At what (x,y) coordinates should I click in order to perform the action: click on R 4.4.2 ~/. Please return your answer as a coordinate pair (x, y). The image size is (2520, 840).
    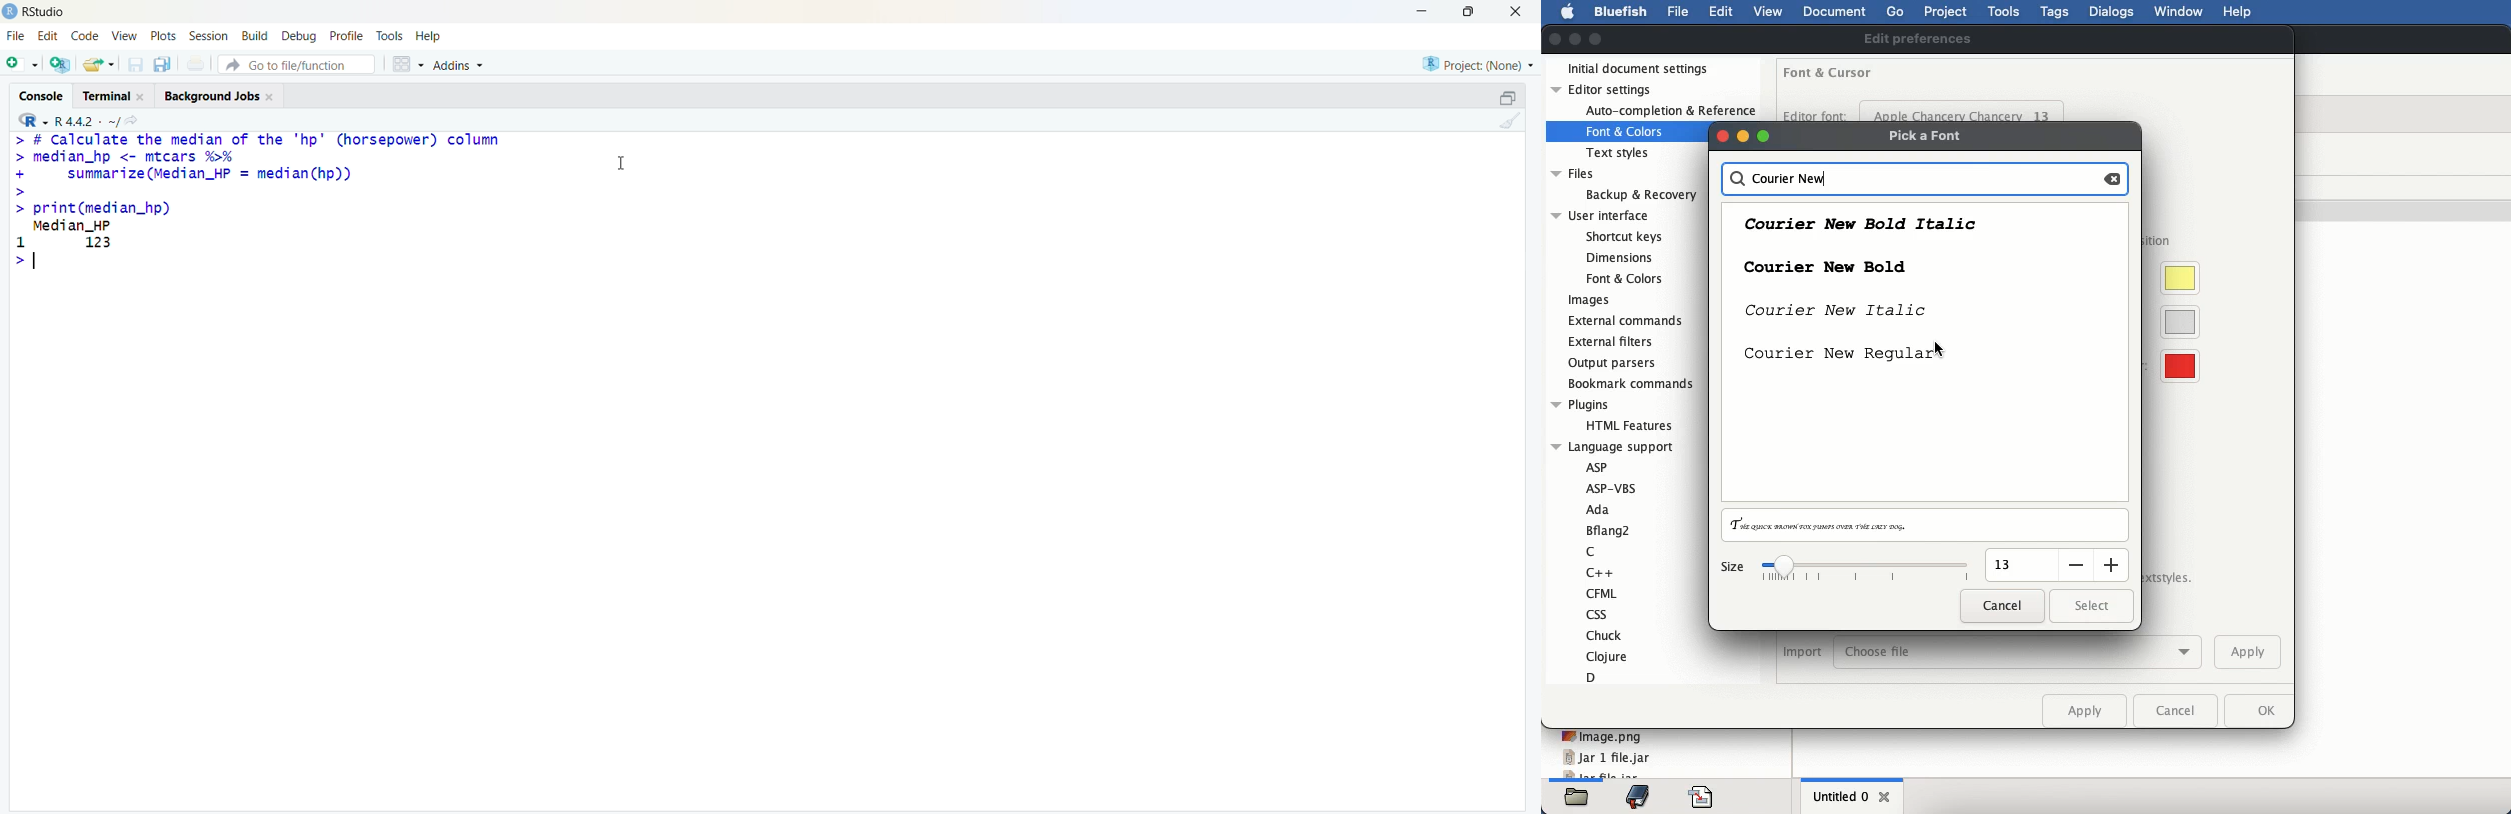
    Looking at the image, I should click on (88, 121).